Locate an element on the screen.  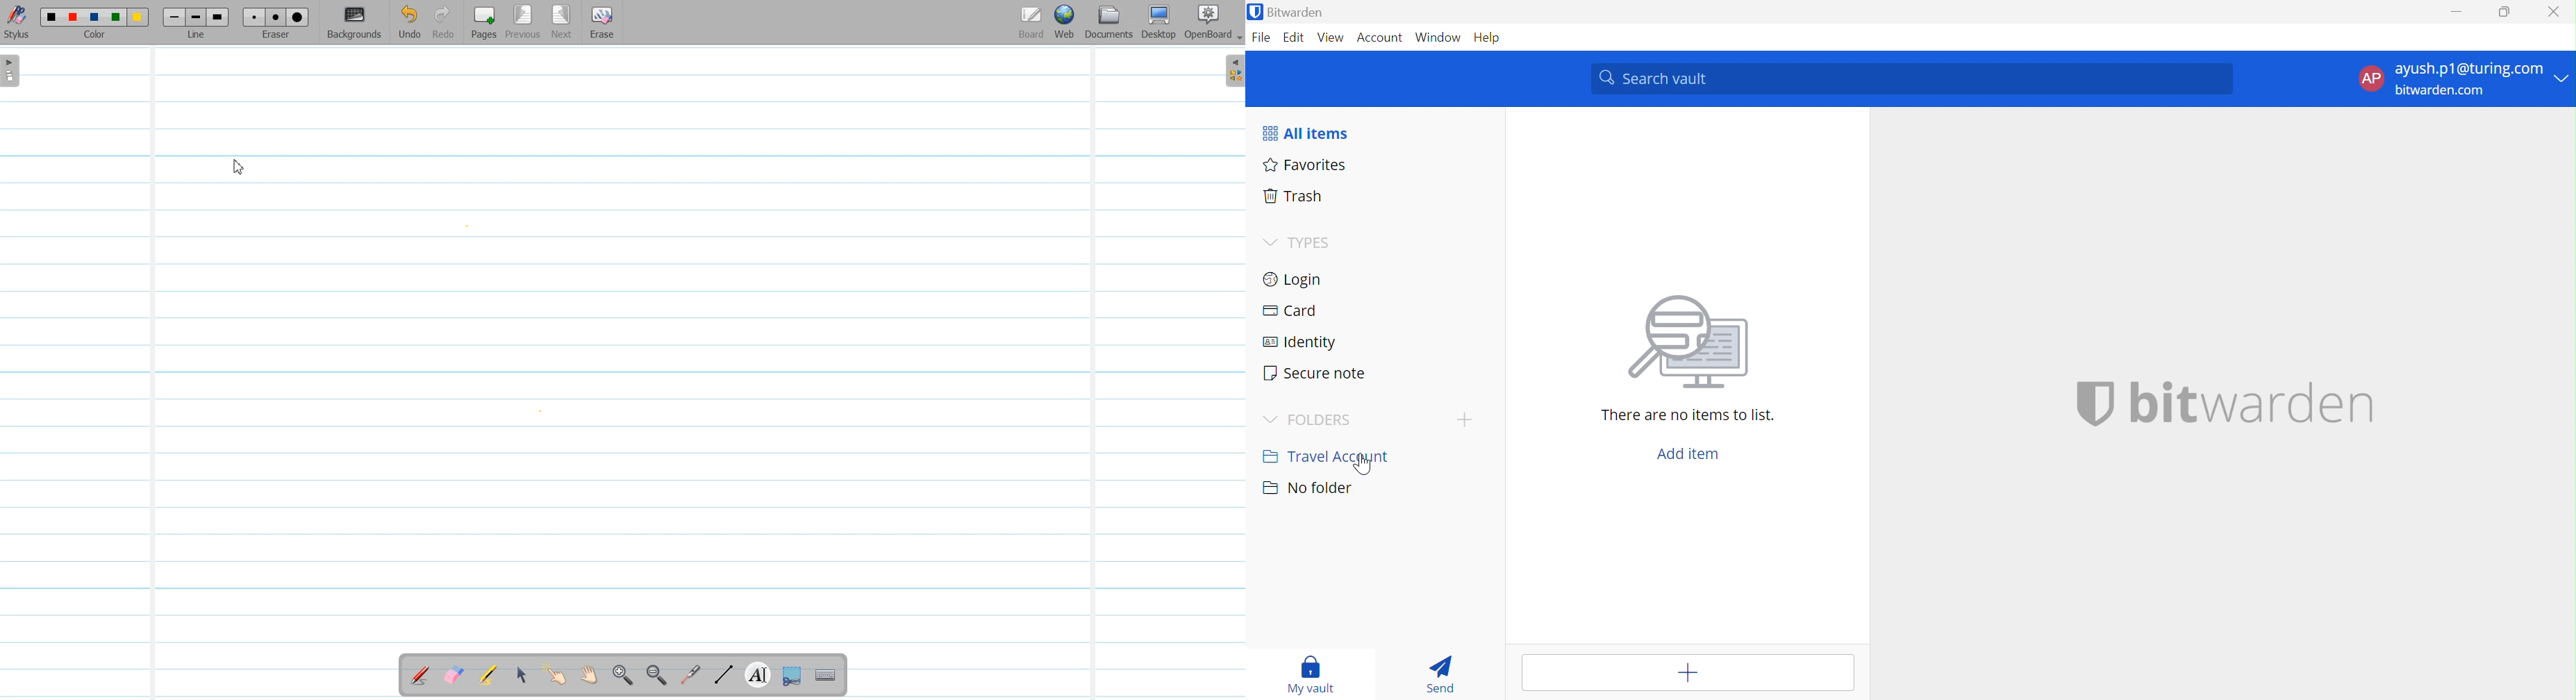
Help is located at coordinates (1484, 38).